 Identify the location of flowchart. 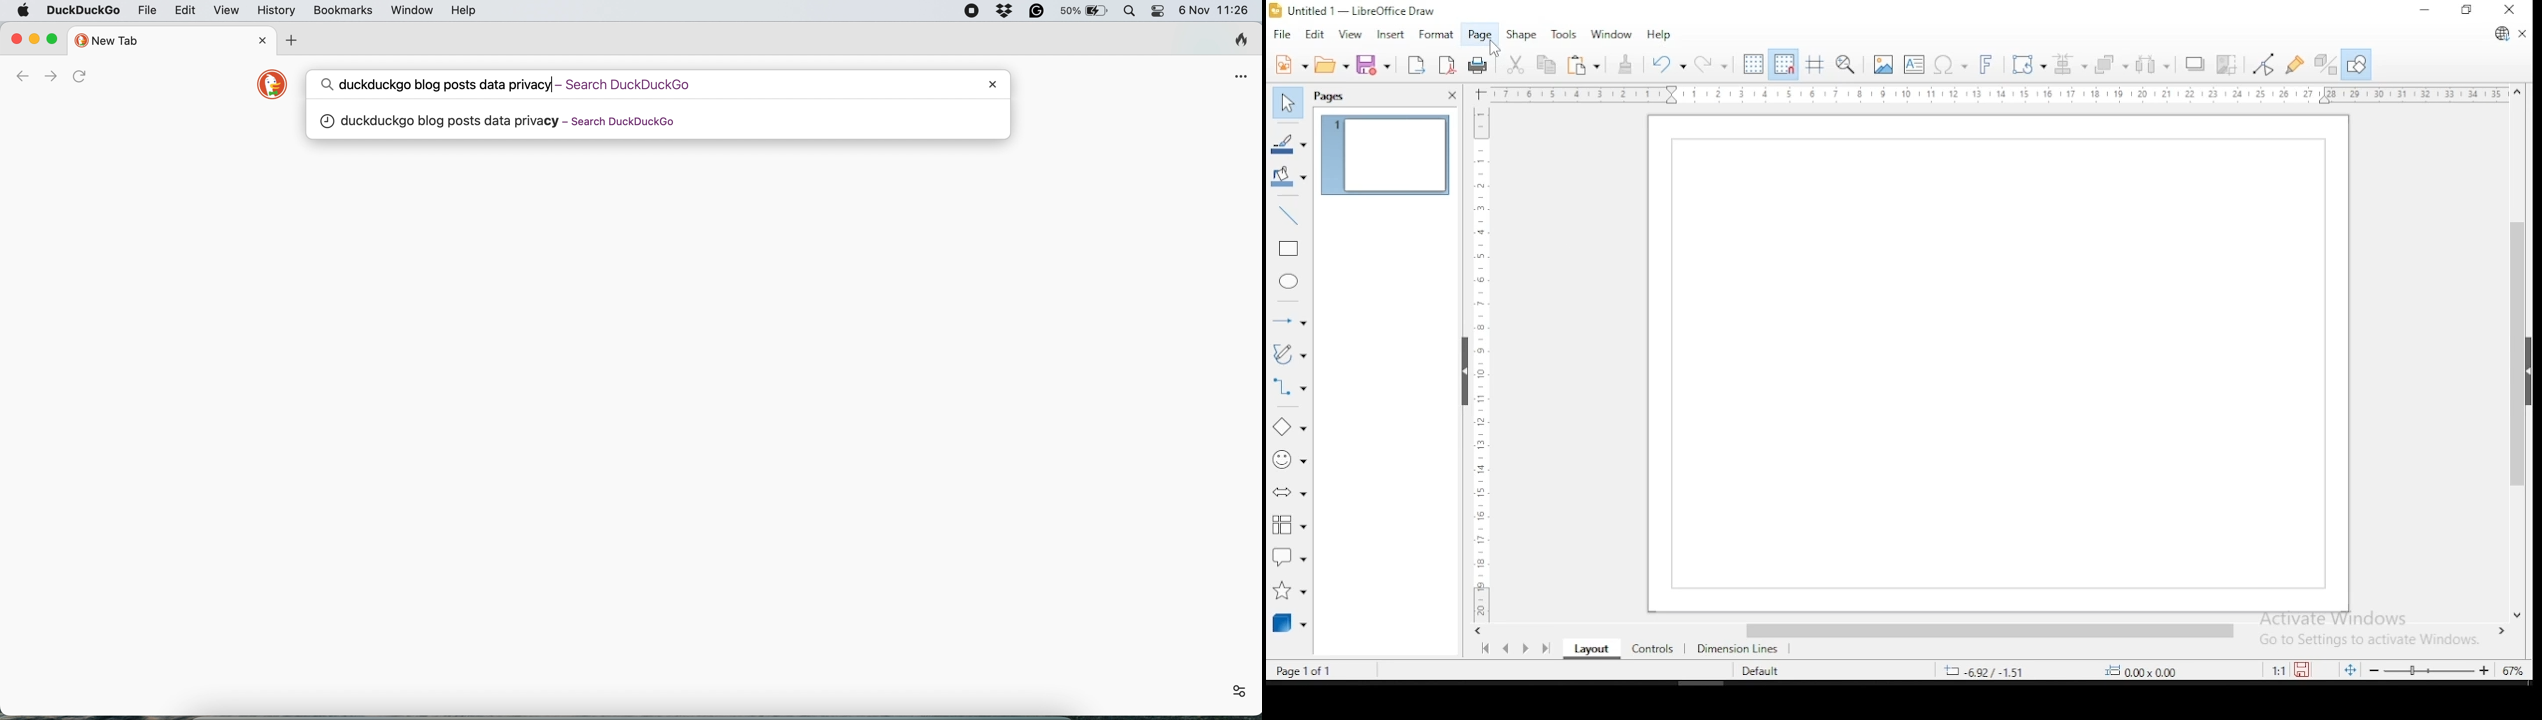
(1289, 527).